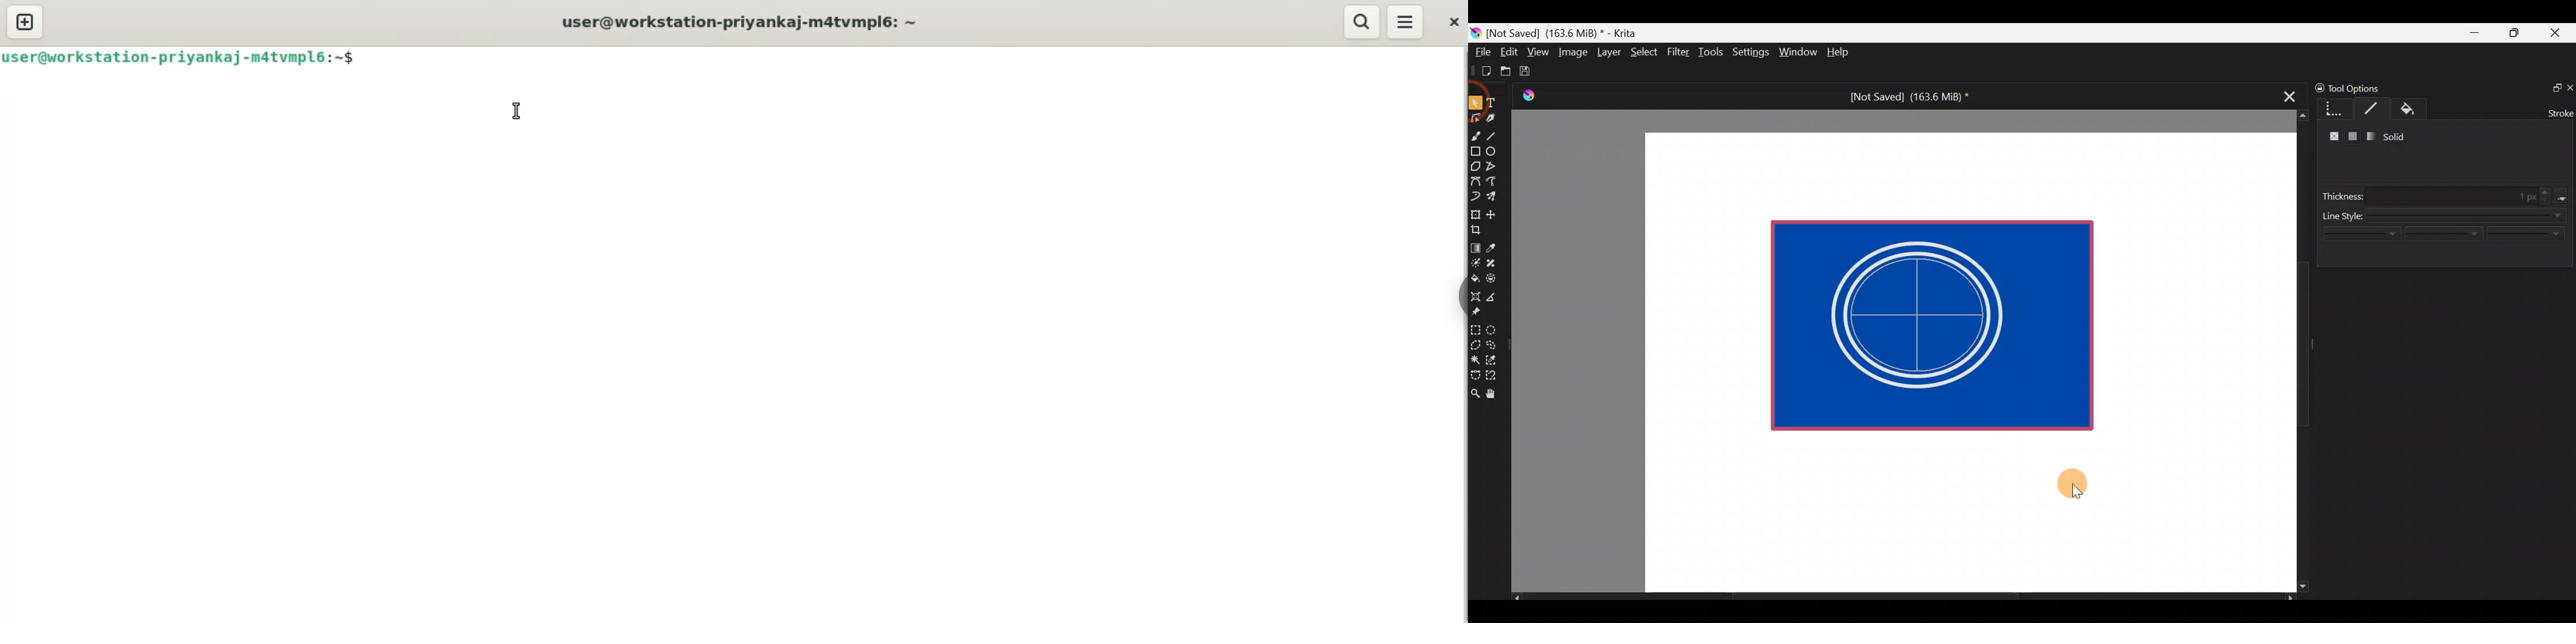  What do you see at coordinates (1475, 293) in the screenshot?
I see `Assistant tool` at bounding box center [1475, 293].